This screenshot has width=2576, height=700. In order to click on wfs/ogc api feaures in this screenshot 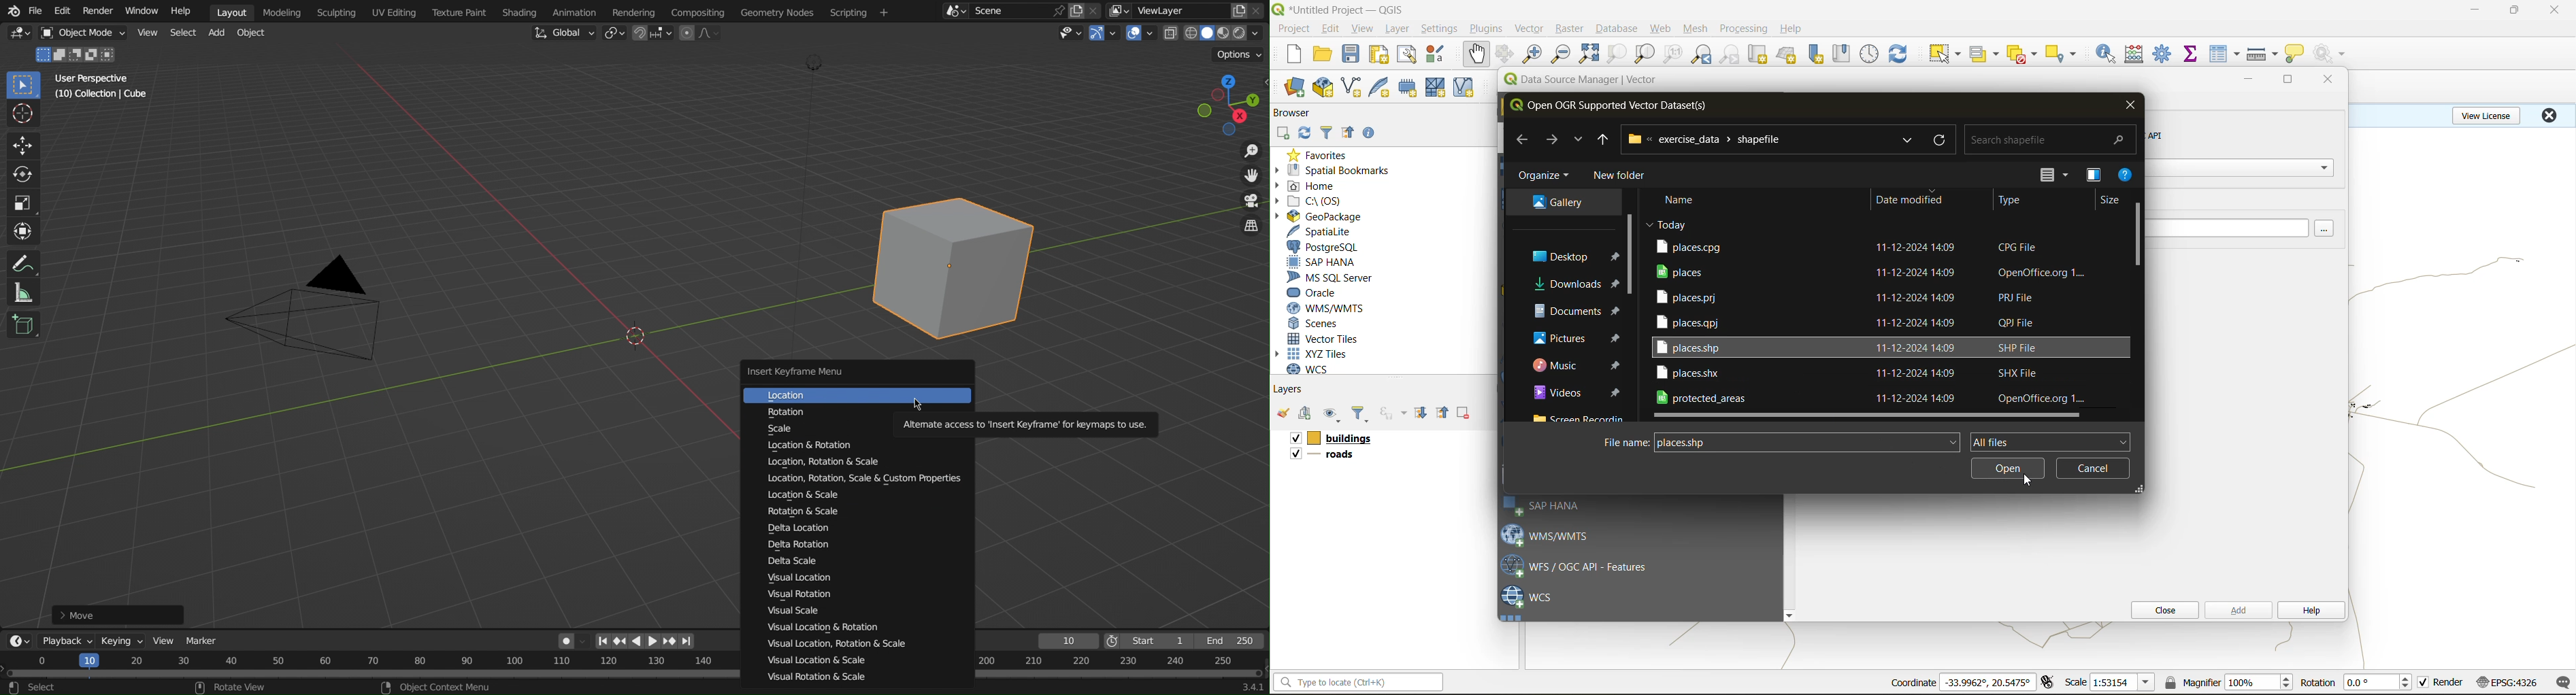, I will do `click(1582, 566)`.